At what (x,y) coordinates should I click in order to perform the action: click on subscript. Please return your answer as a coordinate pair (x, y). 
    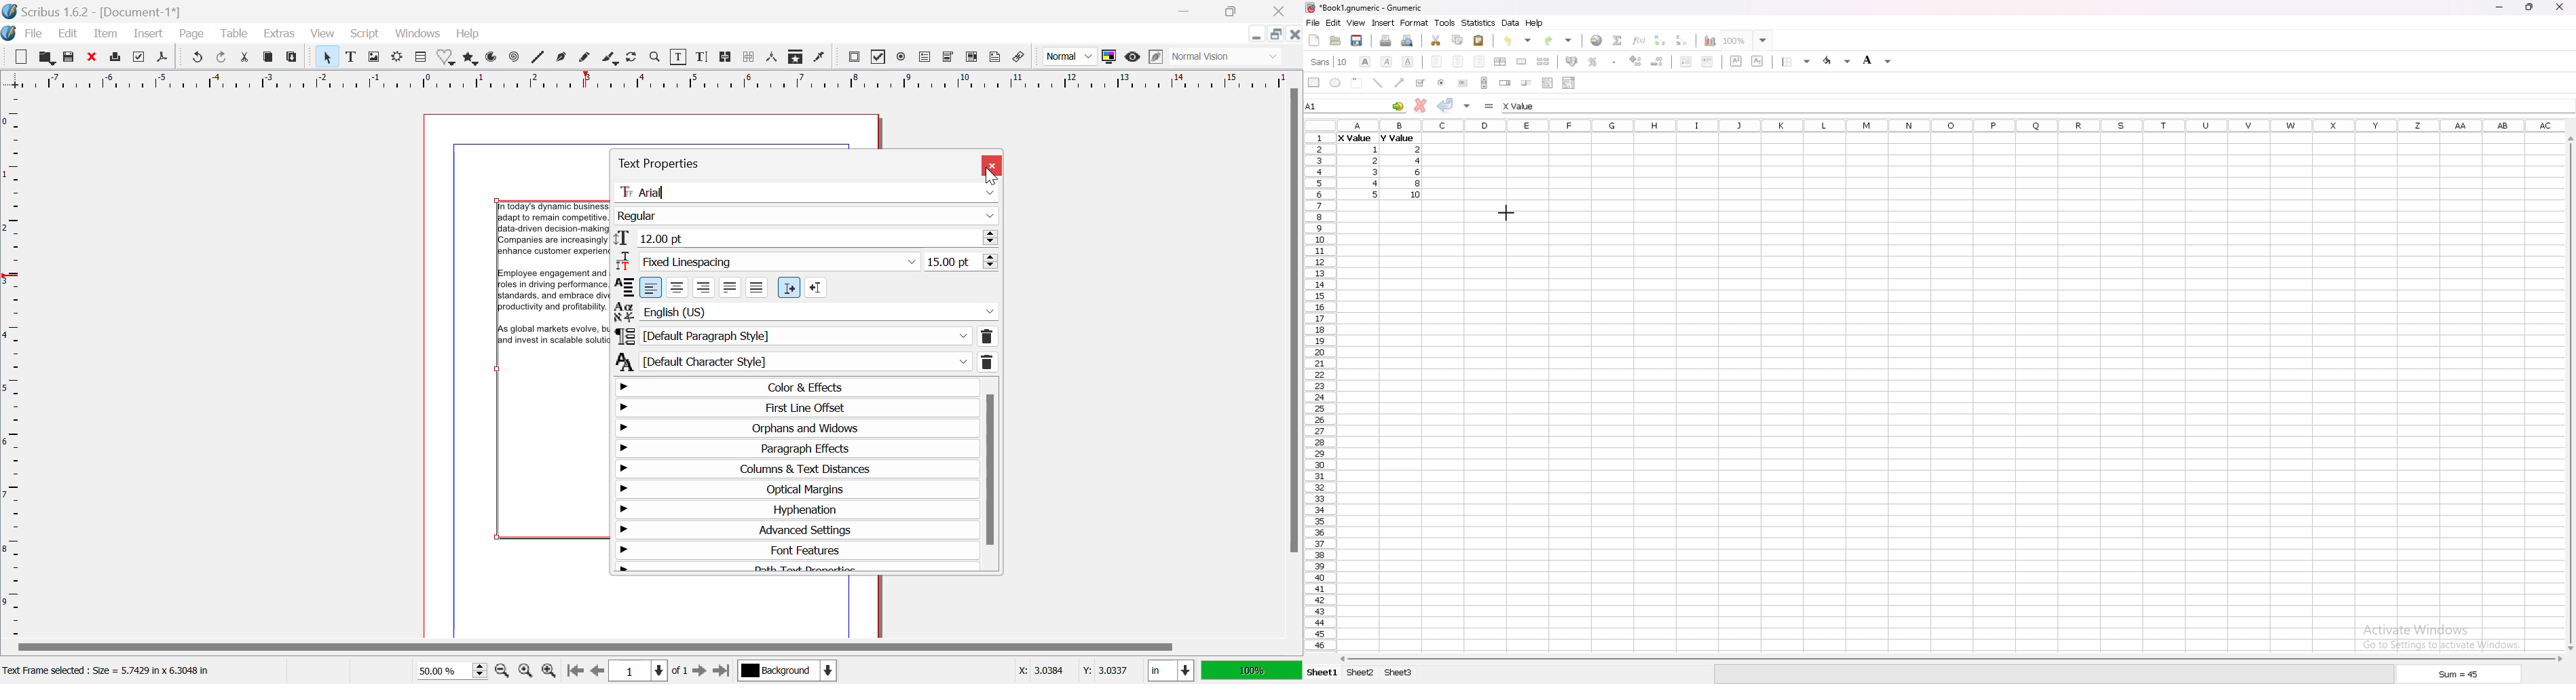
    Looking at the image, I should click on (1758, 60).